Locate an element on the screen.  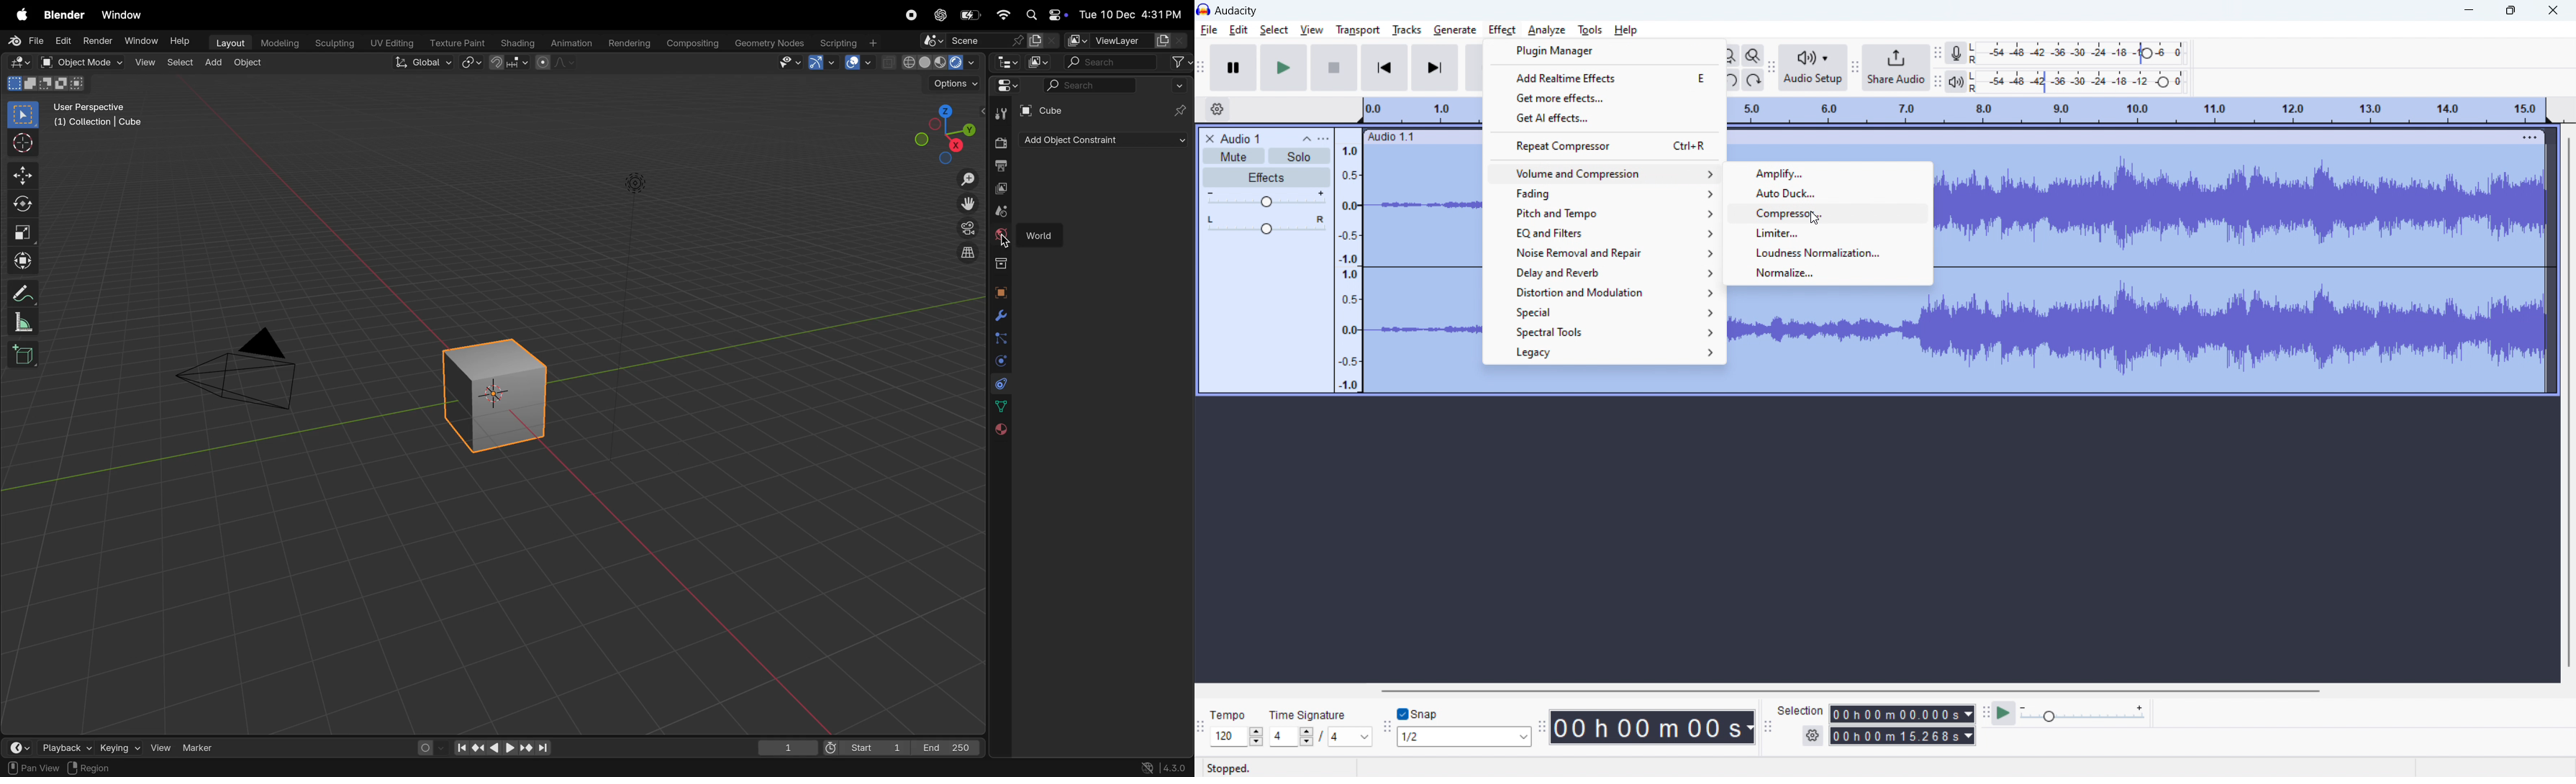
Window is located at coordinates (126, 14).